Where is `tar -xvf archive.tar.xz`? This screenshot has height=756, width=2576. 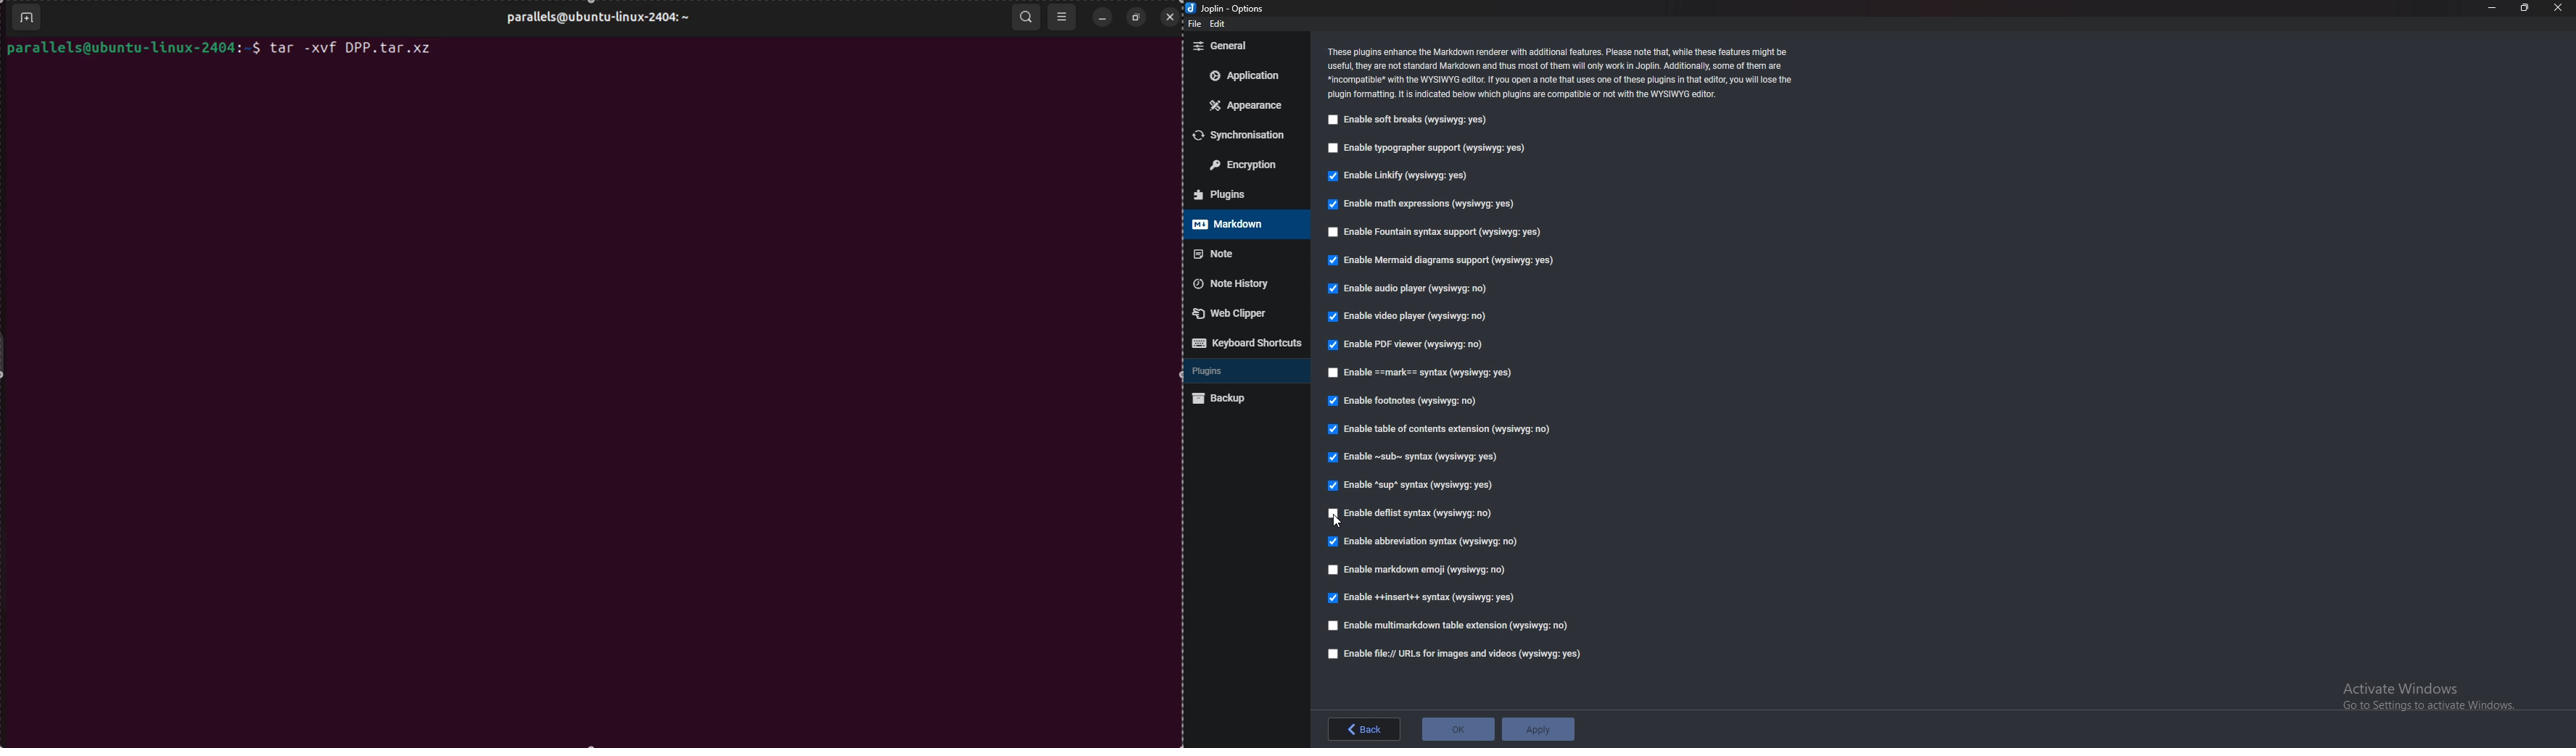
tar -xvf archive.tar.xz is located at coordinates (352, 49).